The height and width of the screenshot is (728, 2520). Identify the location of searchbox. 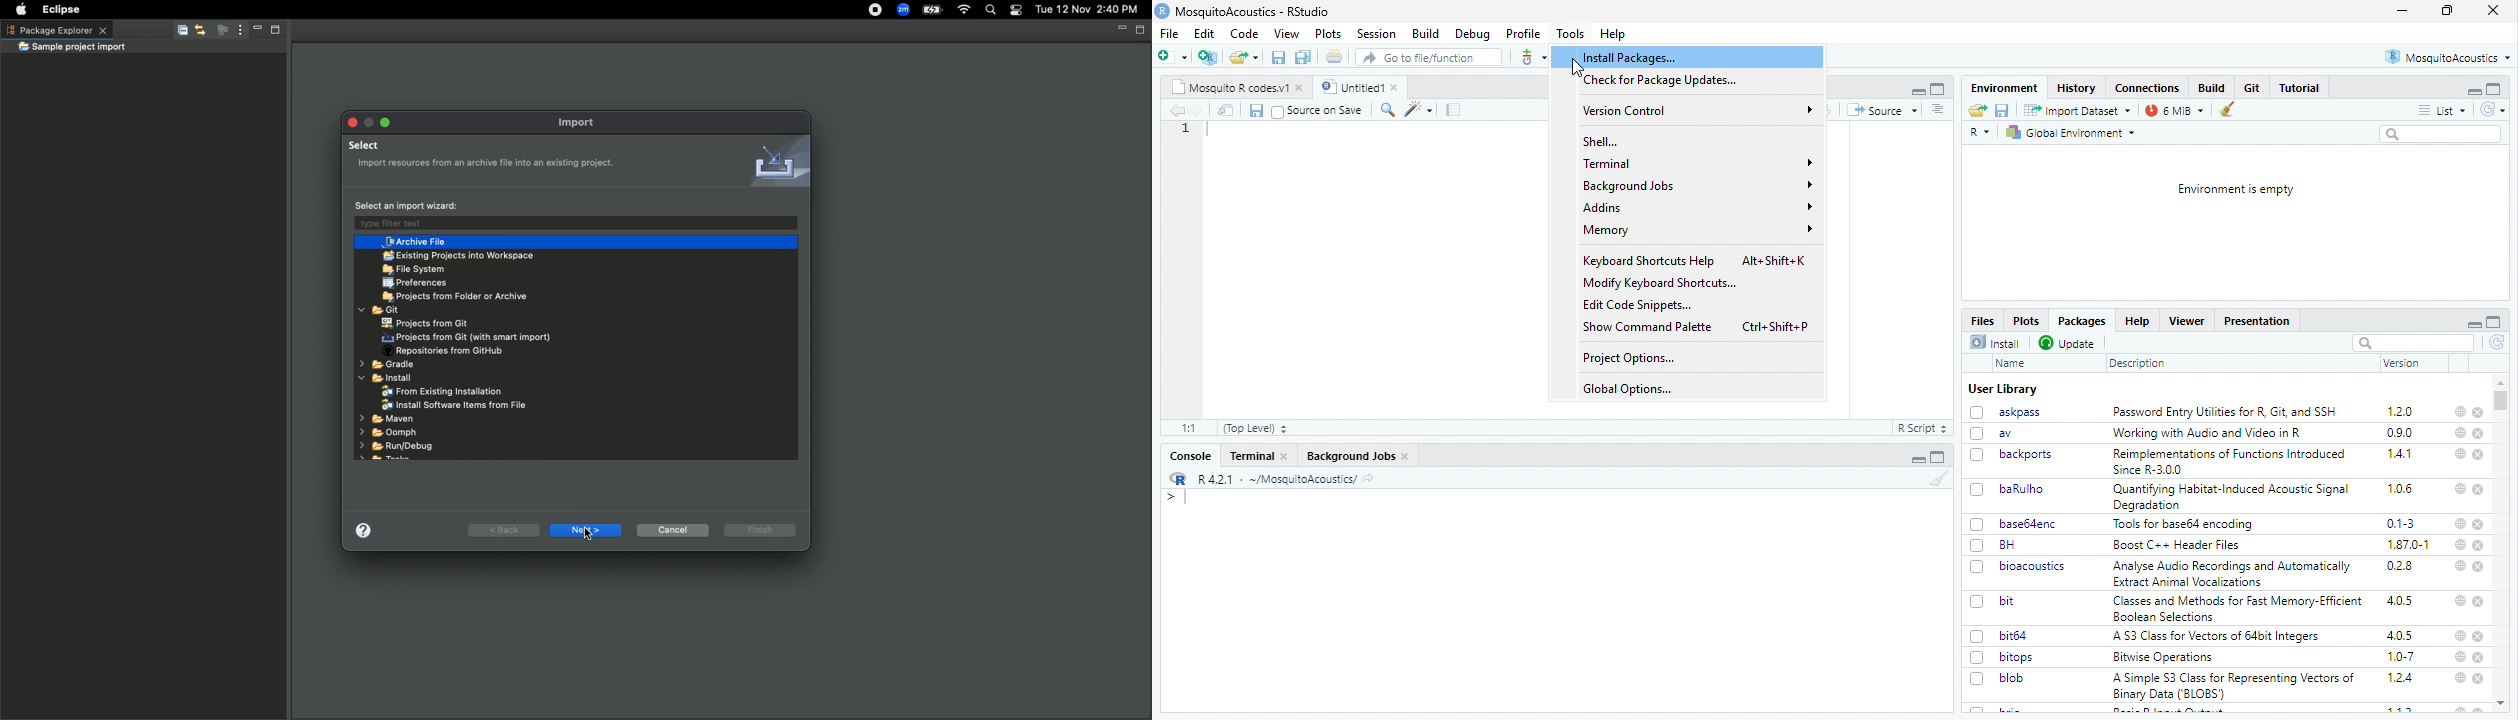
(2443, 135).